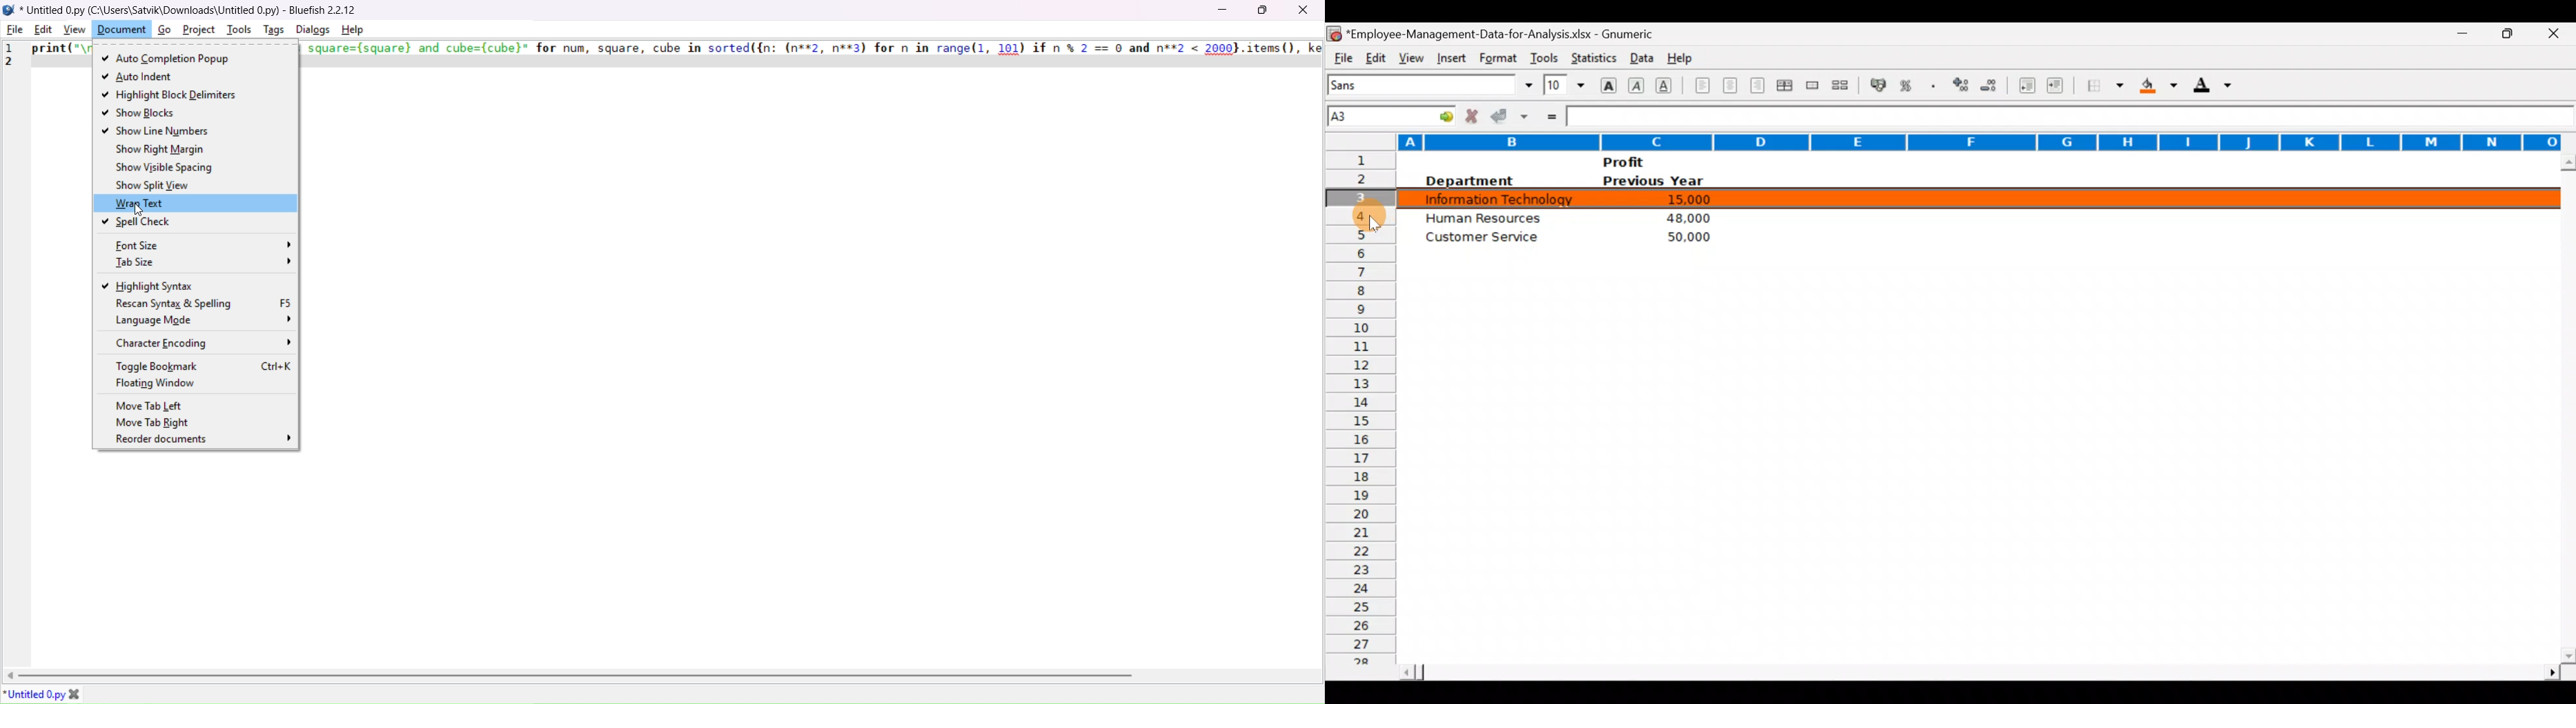  I want to click on Profit, so click(1648, 162).